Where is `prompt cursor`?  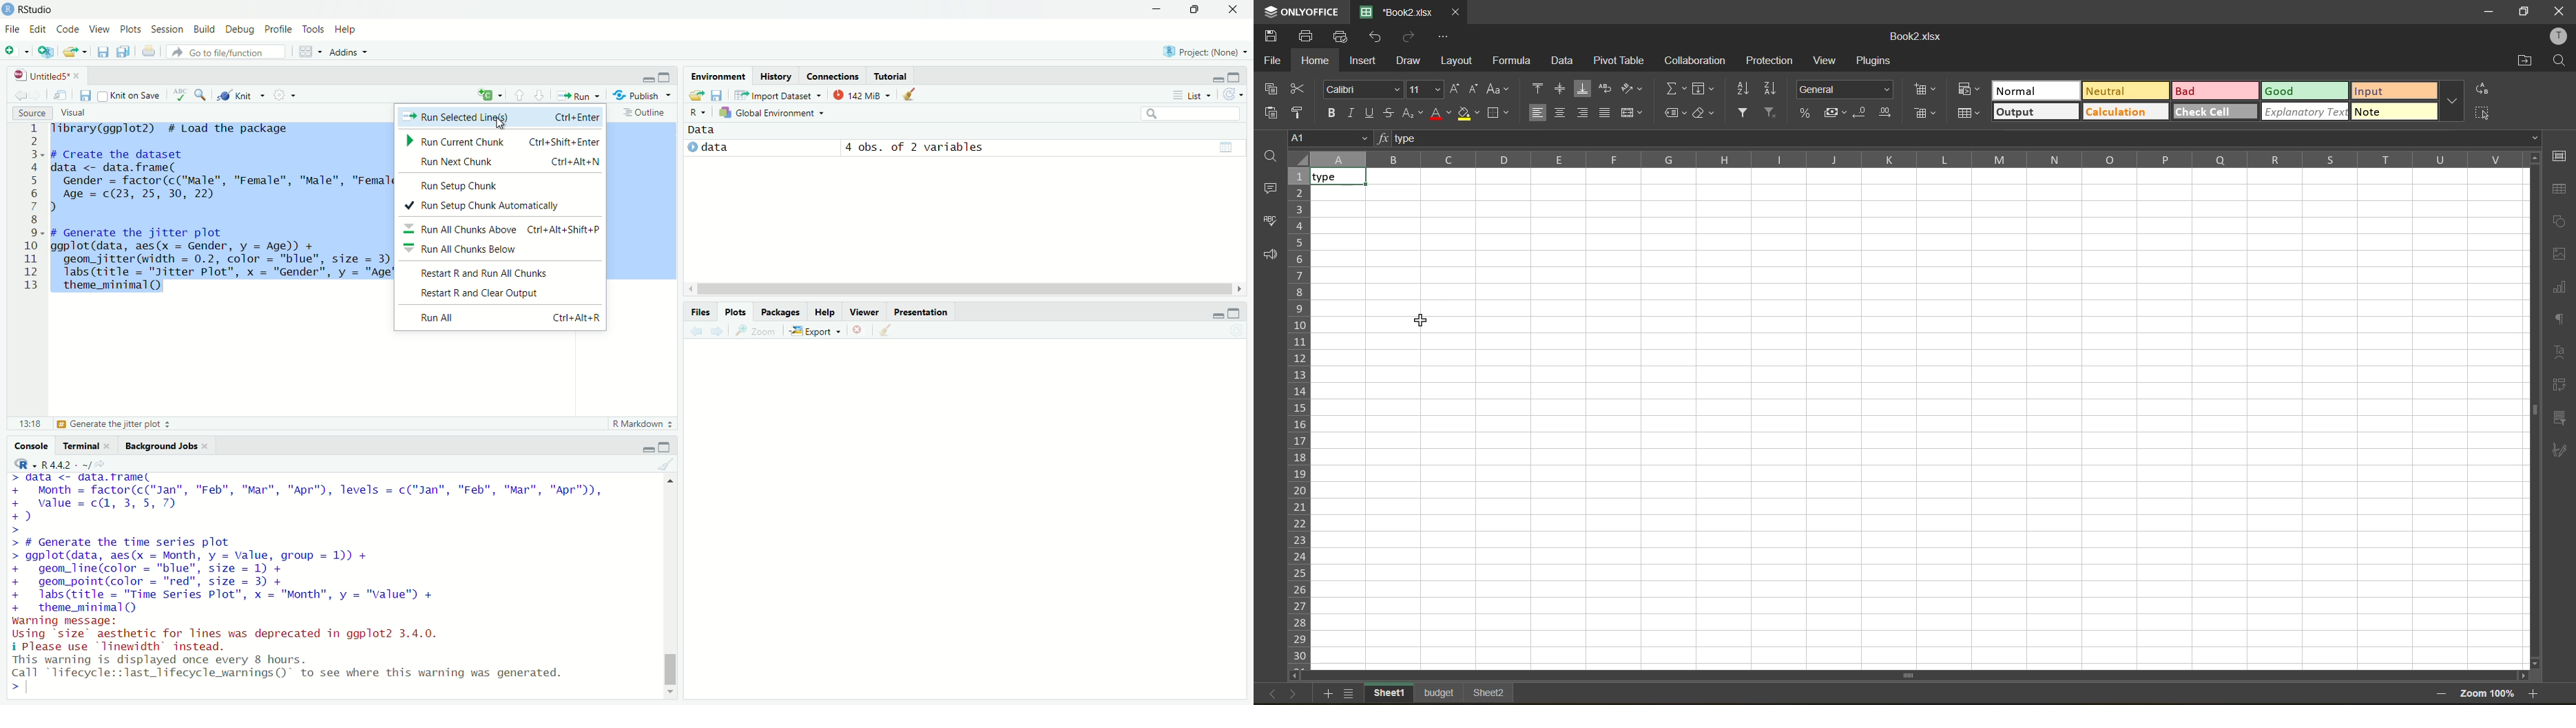 prompt cursor is located at coordinates (11, 692).